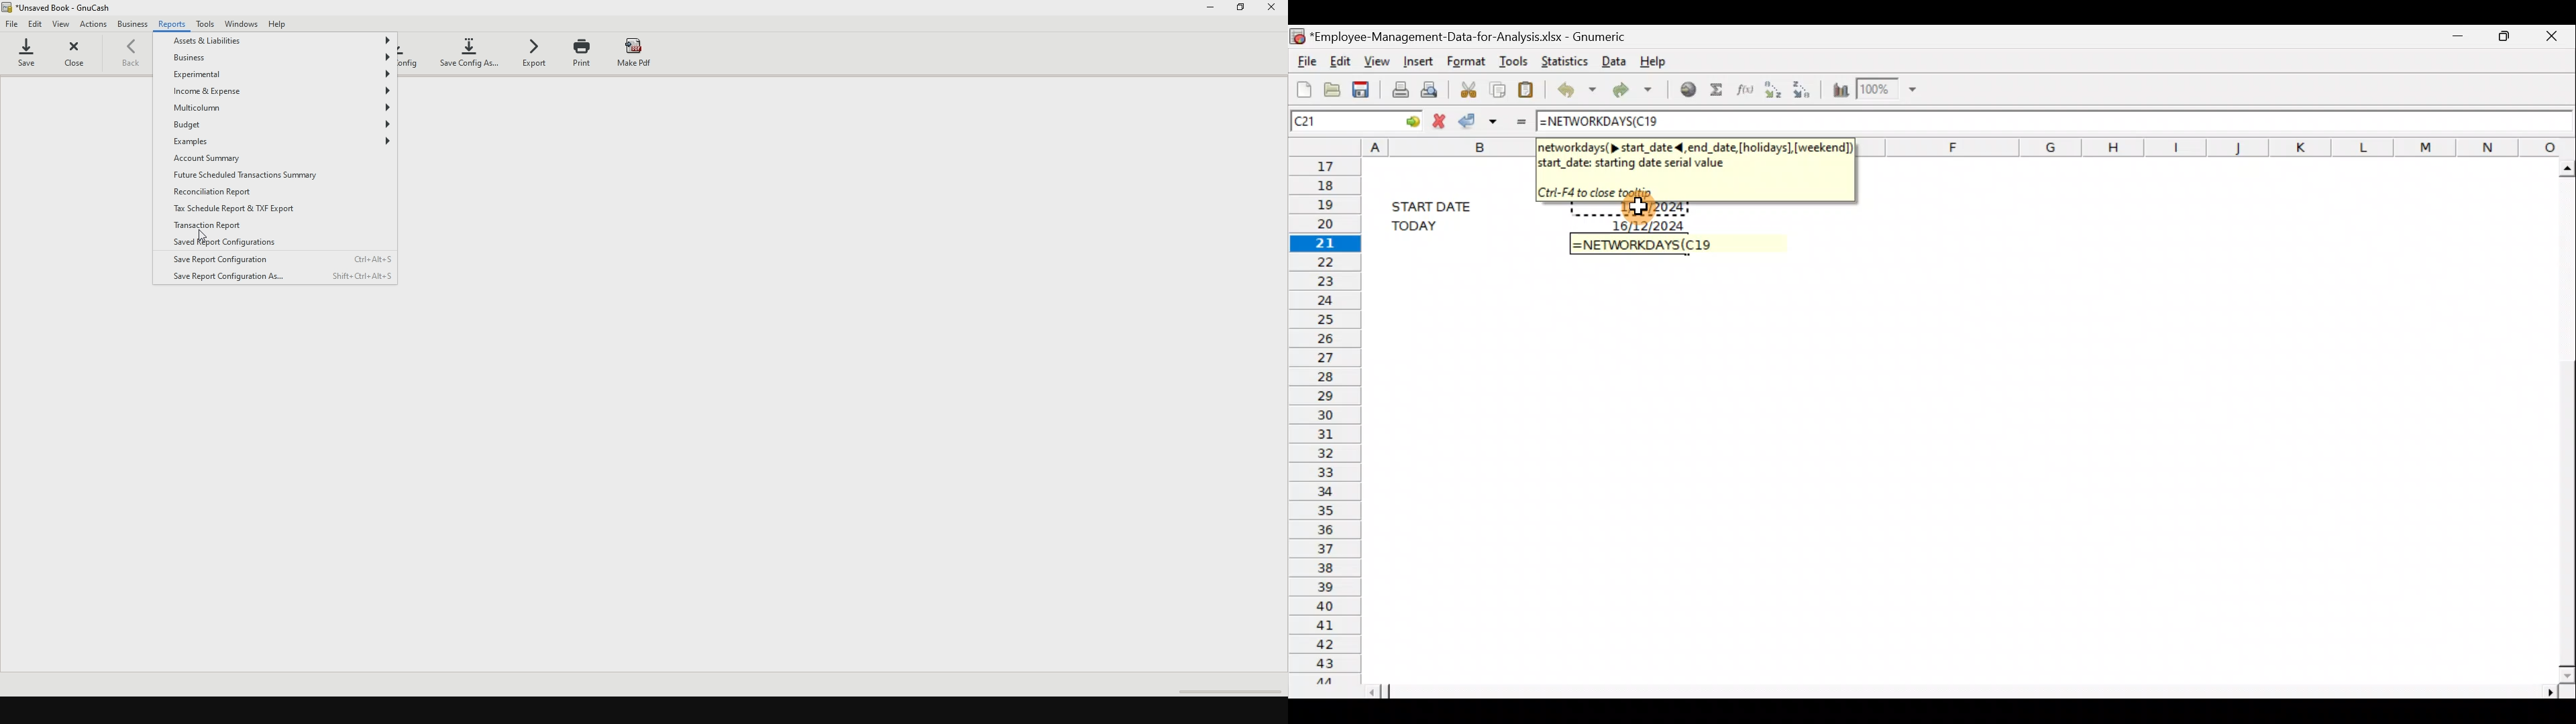 The image size is (2576, 728). I want to click on Help, so click(1662, 60).